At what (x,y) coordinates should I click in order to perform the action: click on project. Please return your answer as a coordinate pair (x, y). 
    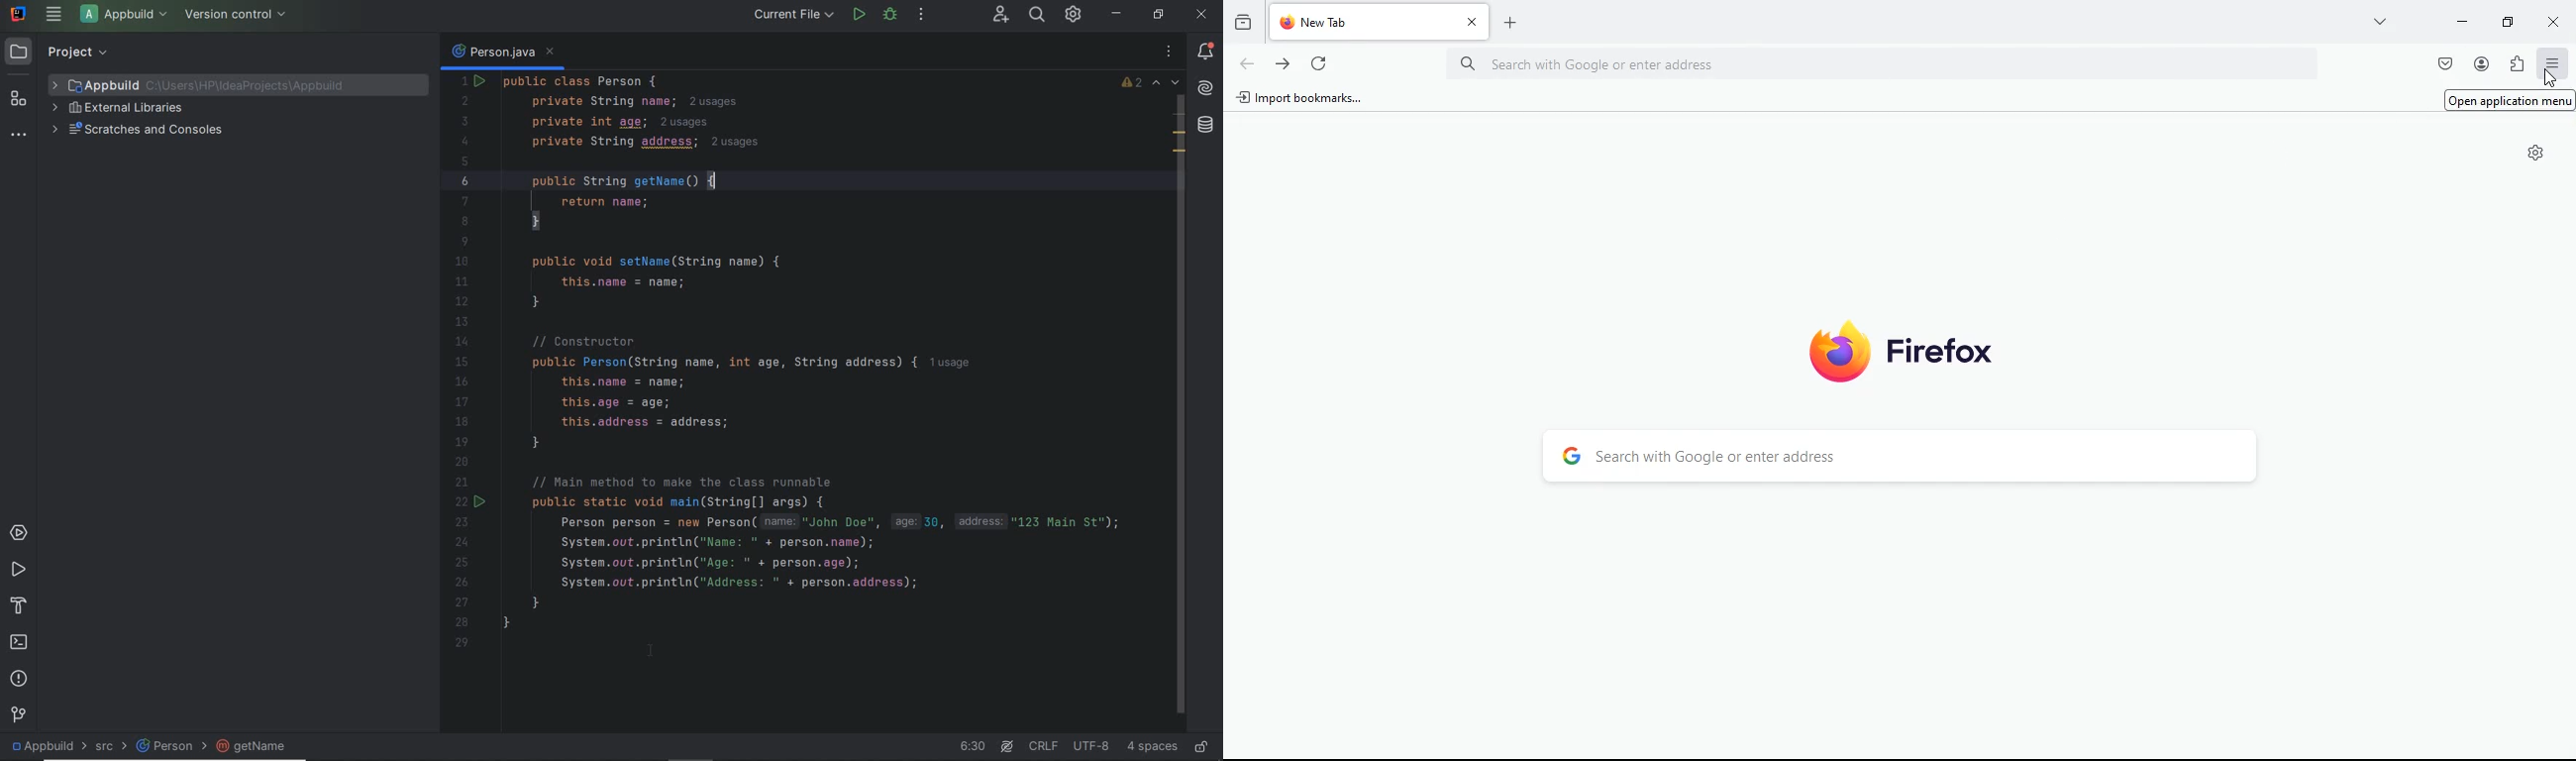
    Looking at the image, I should click on (61, 52).